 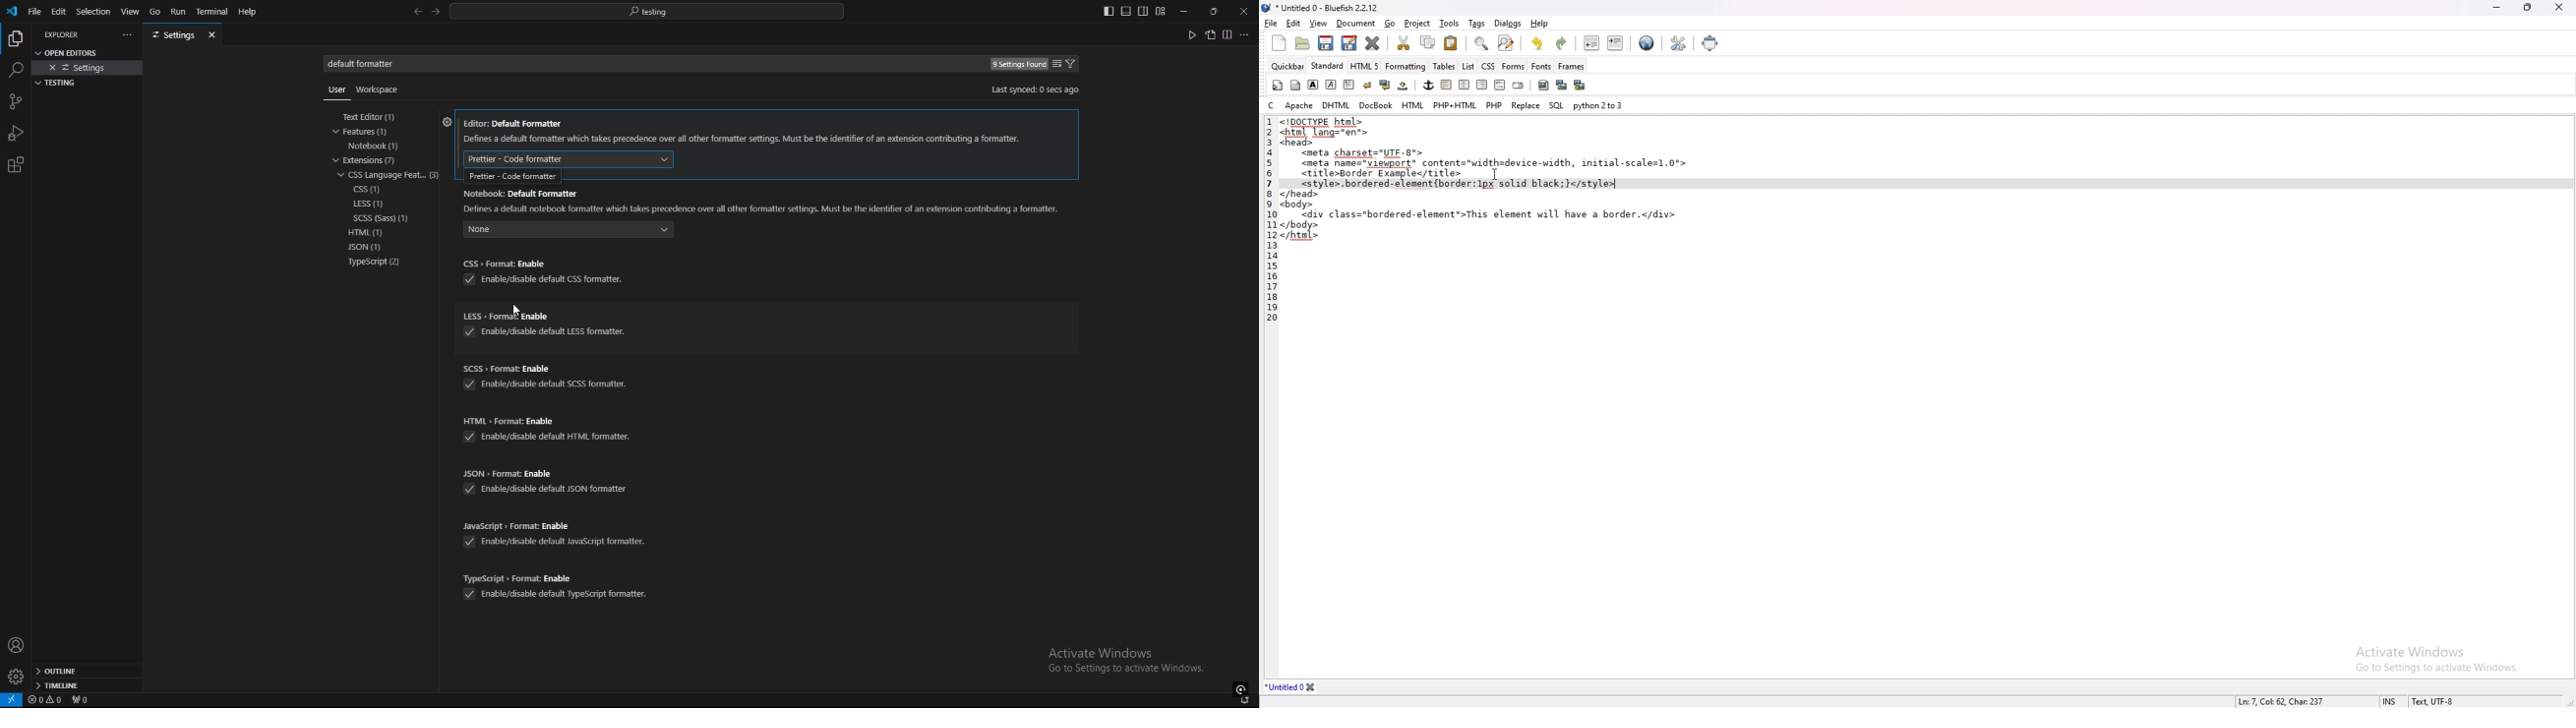 I want to click on sql, so click(x=1557, y=106).